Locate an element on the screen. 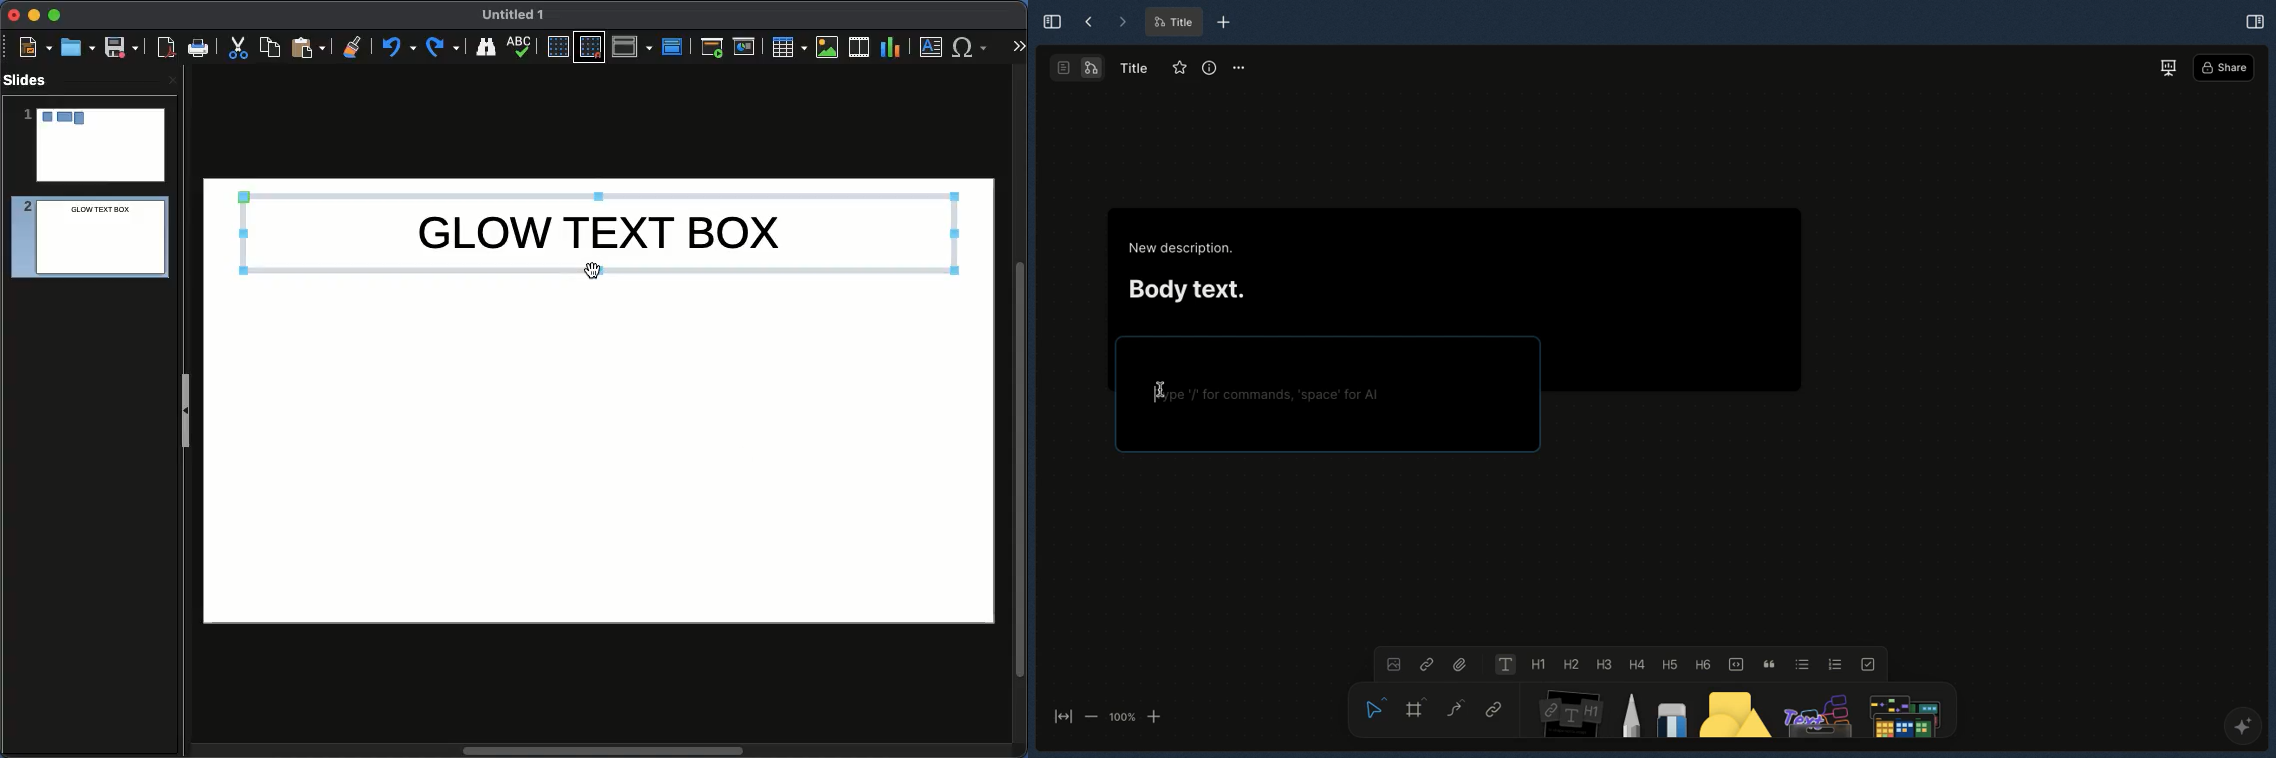  Slide panel is located at coordinates (185, 410).